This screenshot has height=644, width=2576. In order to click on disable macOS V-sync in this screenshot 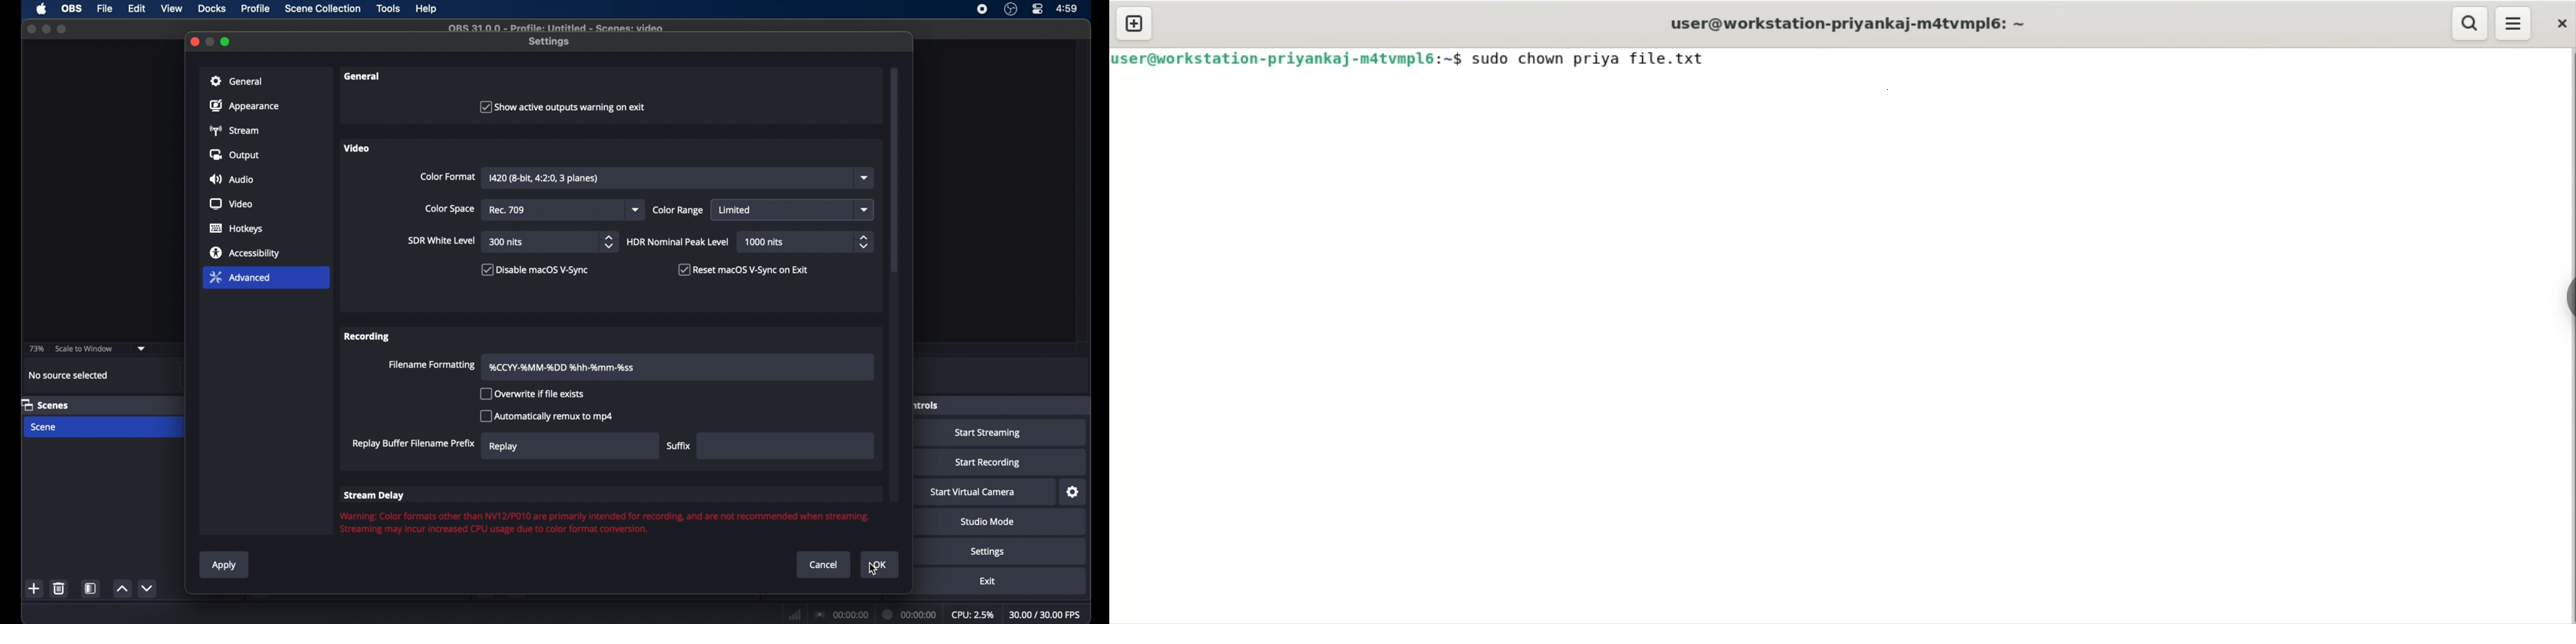, I will do `click(533, 270)`.